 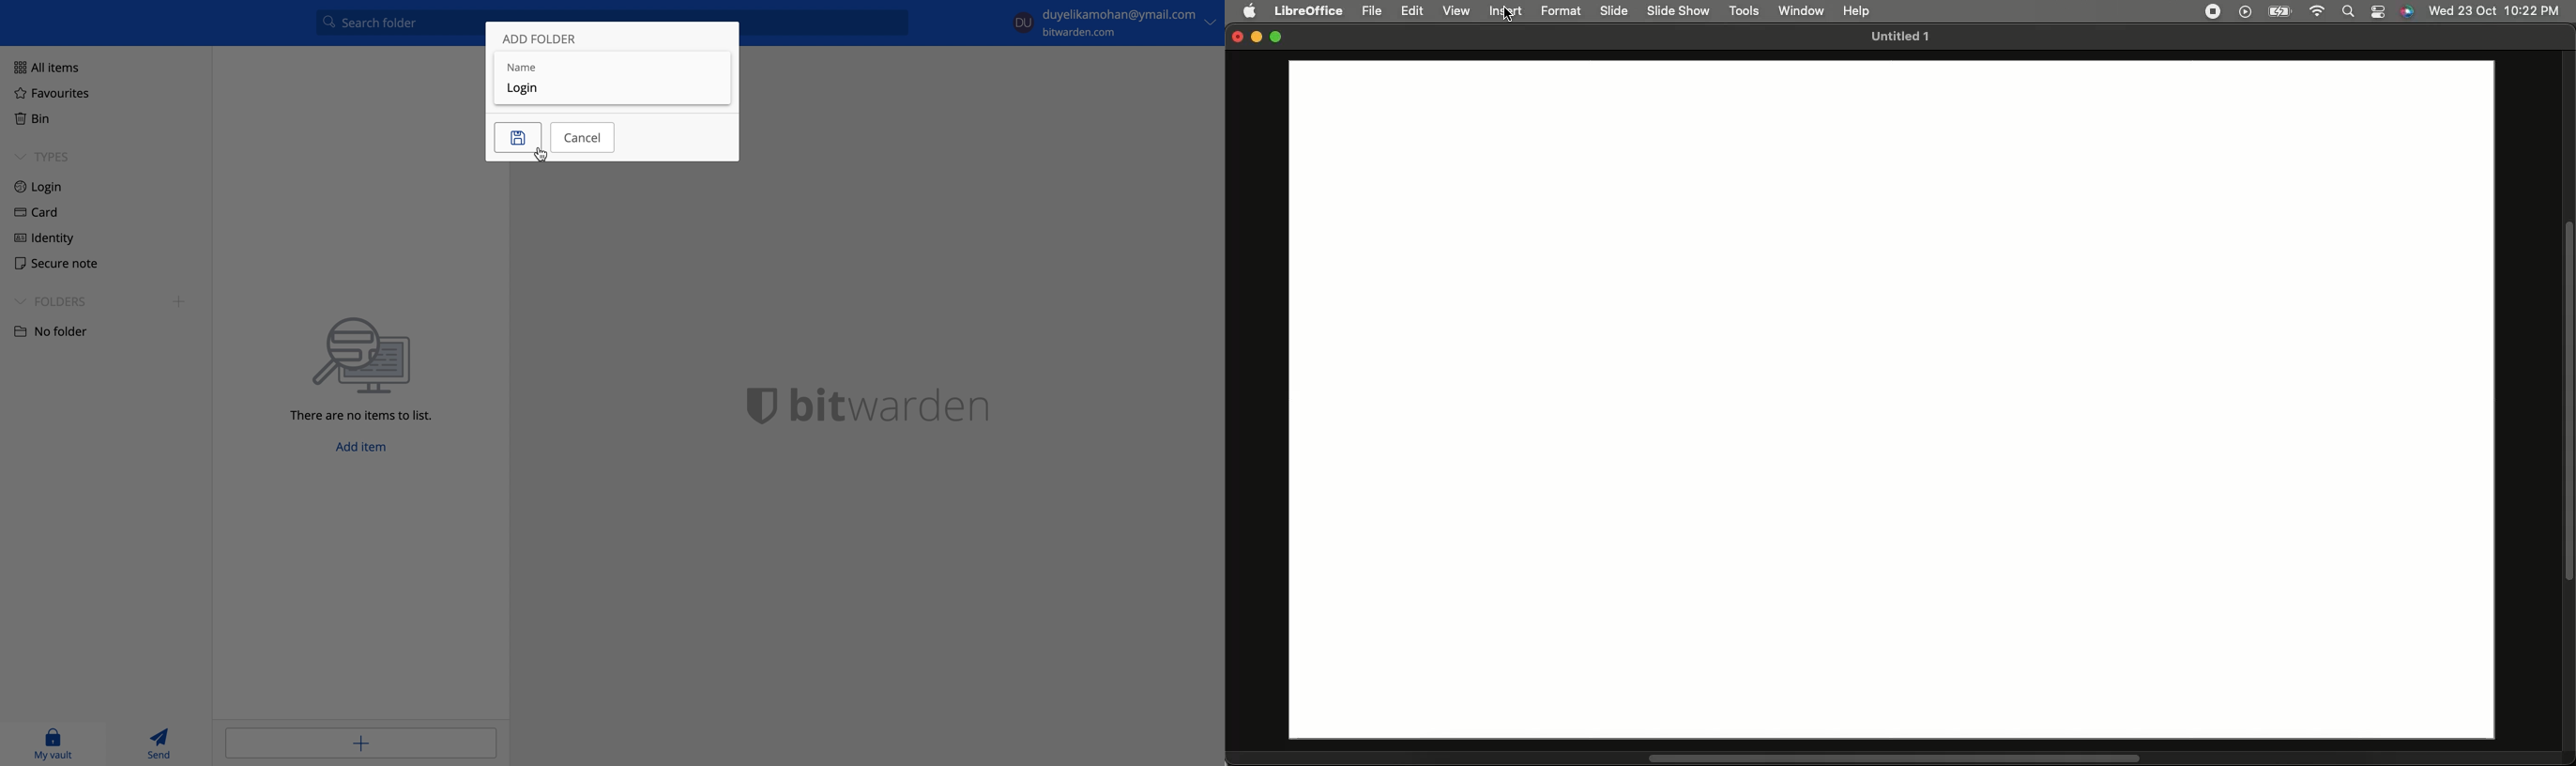 What do you see at coordinates (44, 236) in the screenshot?
I see `identity` at bounding box center [44, 236].